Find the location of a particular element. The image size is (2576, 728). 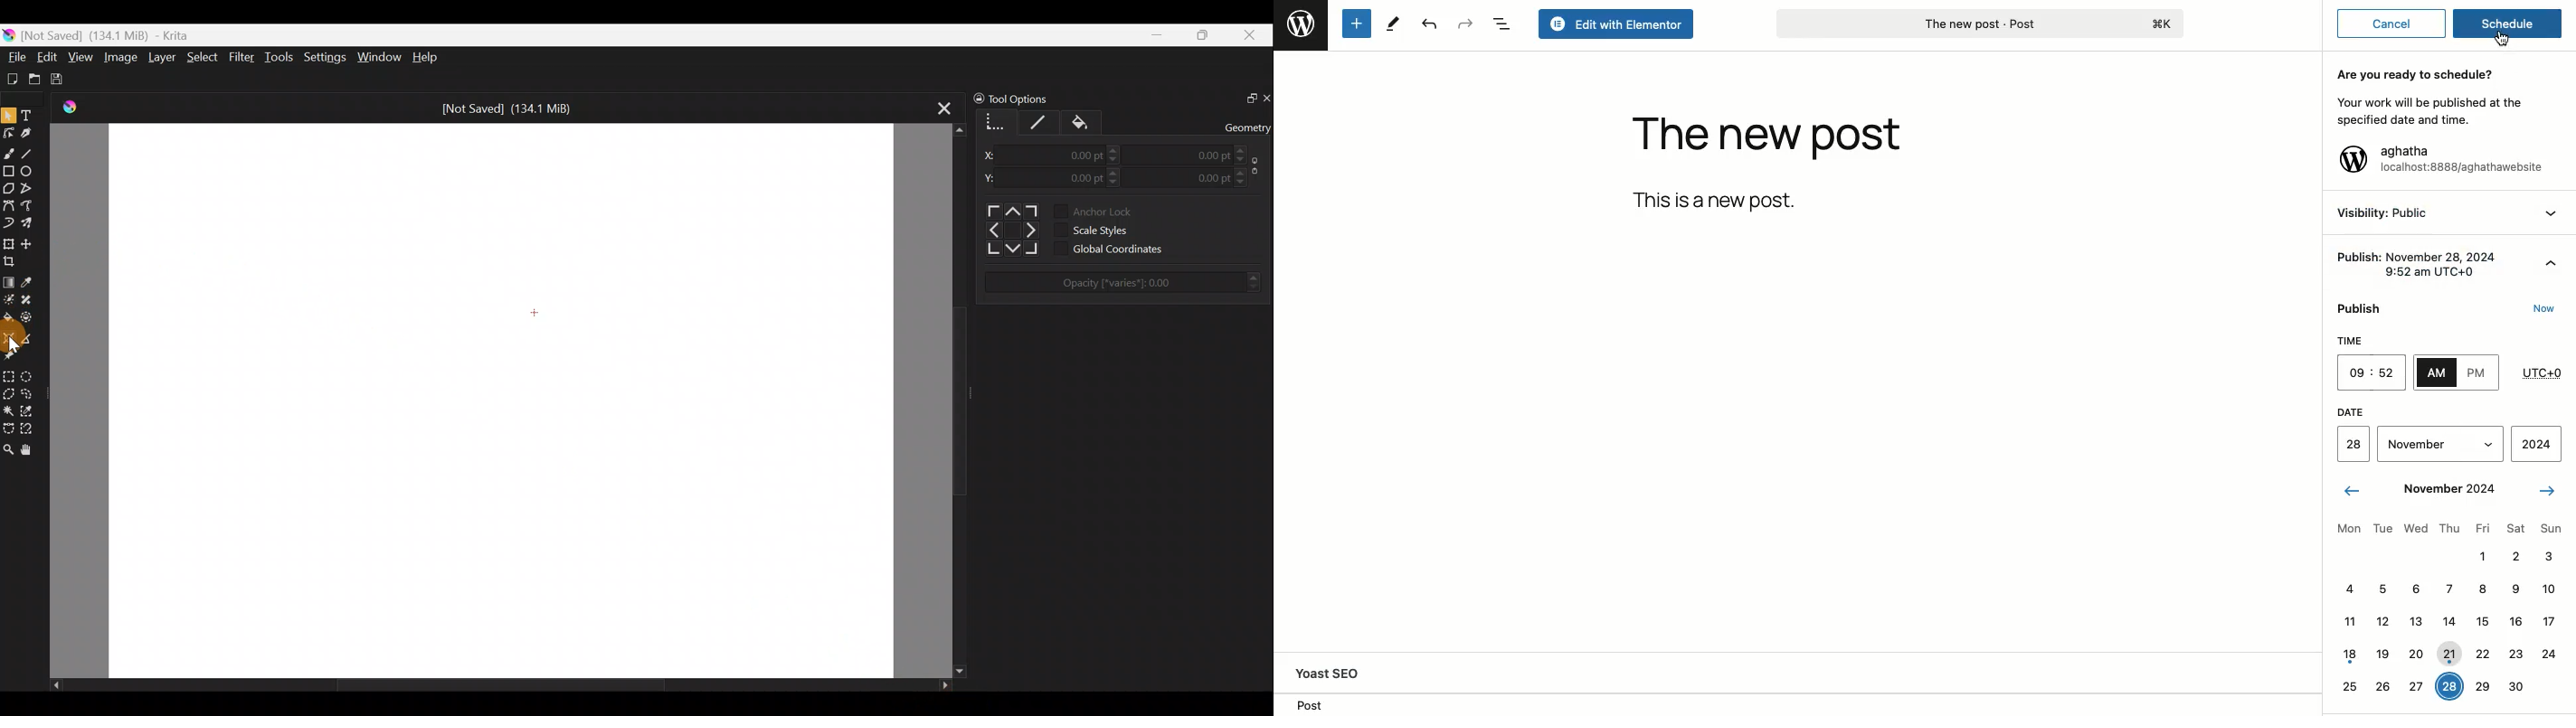

Polygonal selection tool is located at coordinates (9, 392).